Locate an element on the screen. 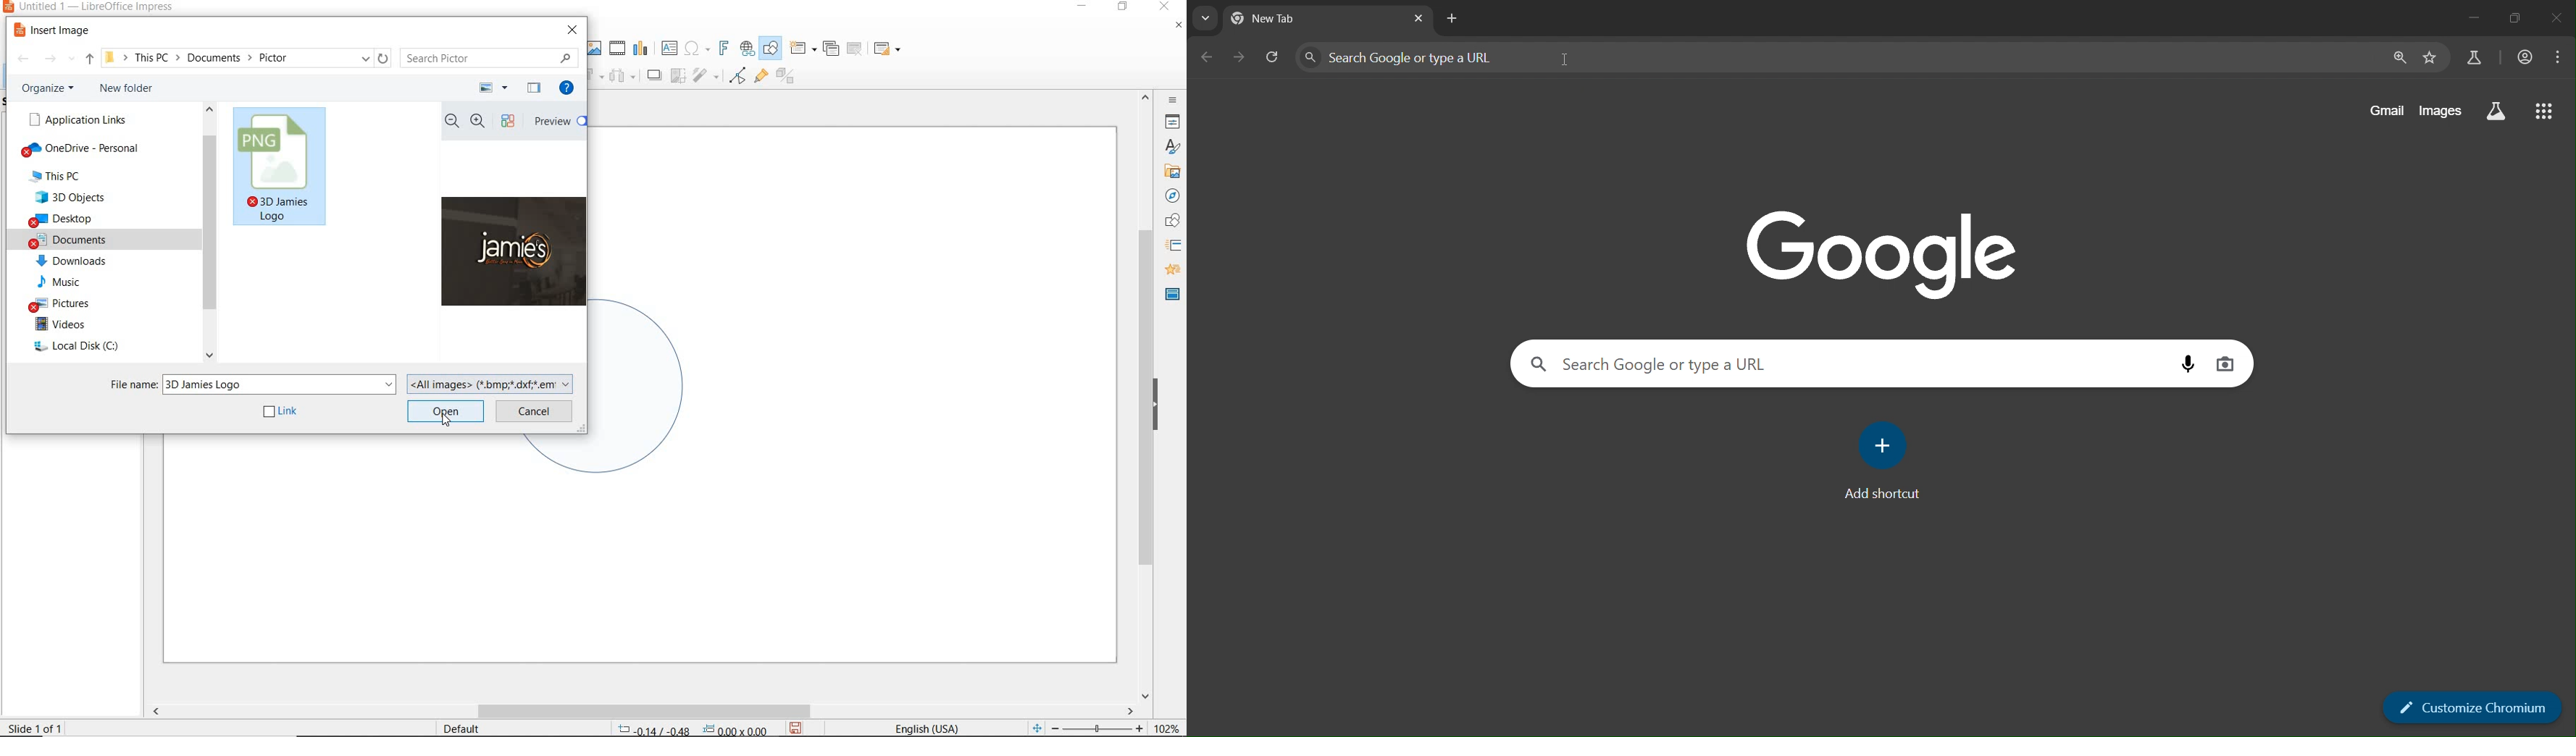 The height and width of the screenshot is (756, 2576). accounts is located at coordinates (2526, 57).